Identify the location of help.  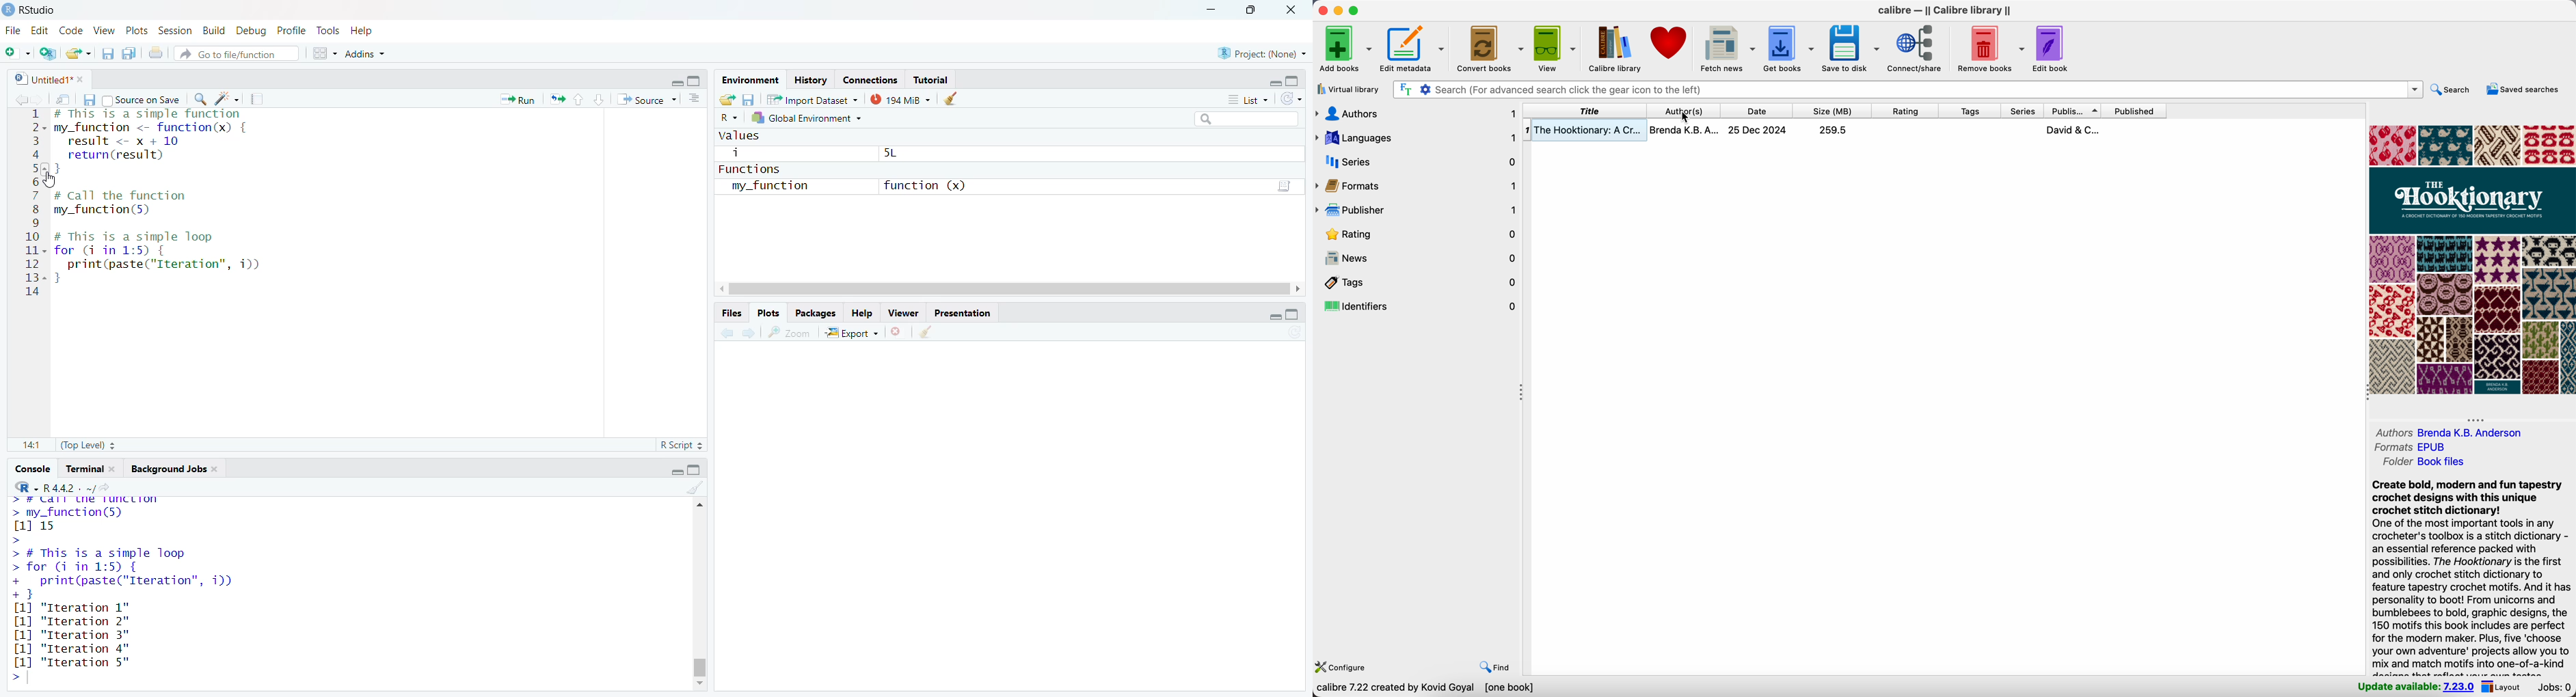
(861, 312).